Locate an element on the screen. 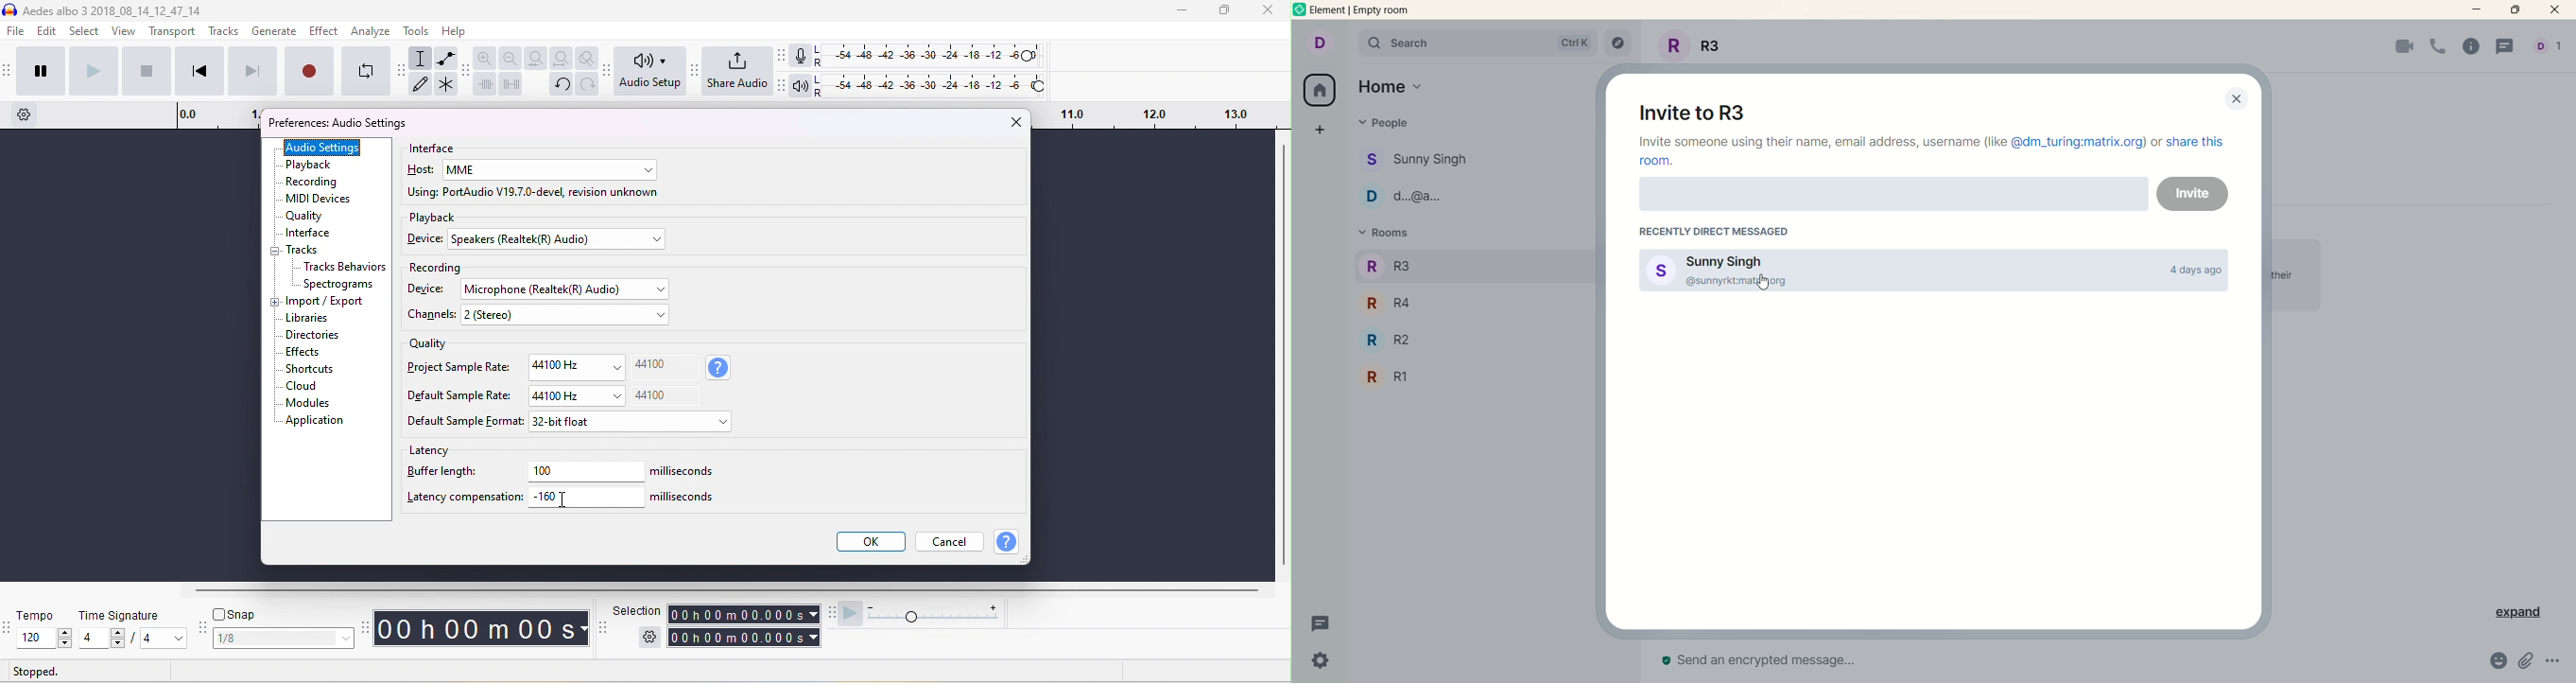  select default sample format is located at coordinates (632, 425).